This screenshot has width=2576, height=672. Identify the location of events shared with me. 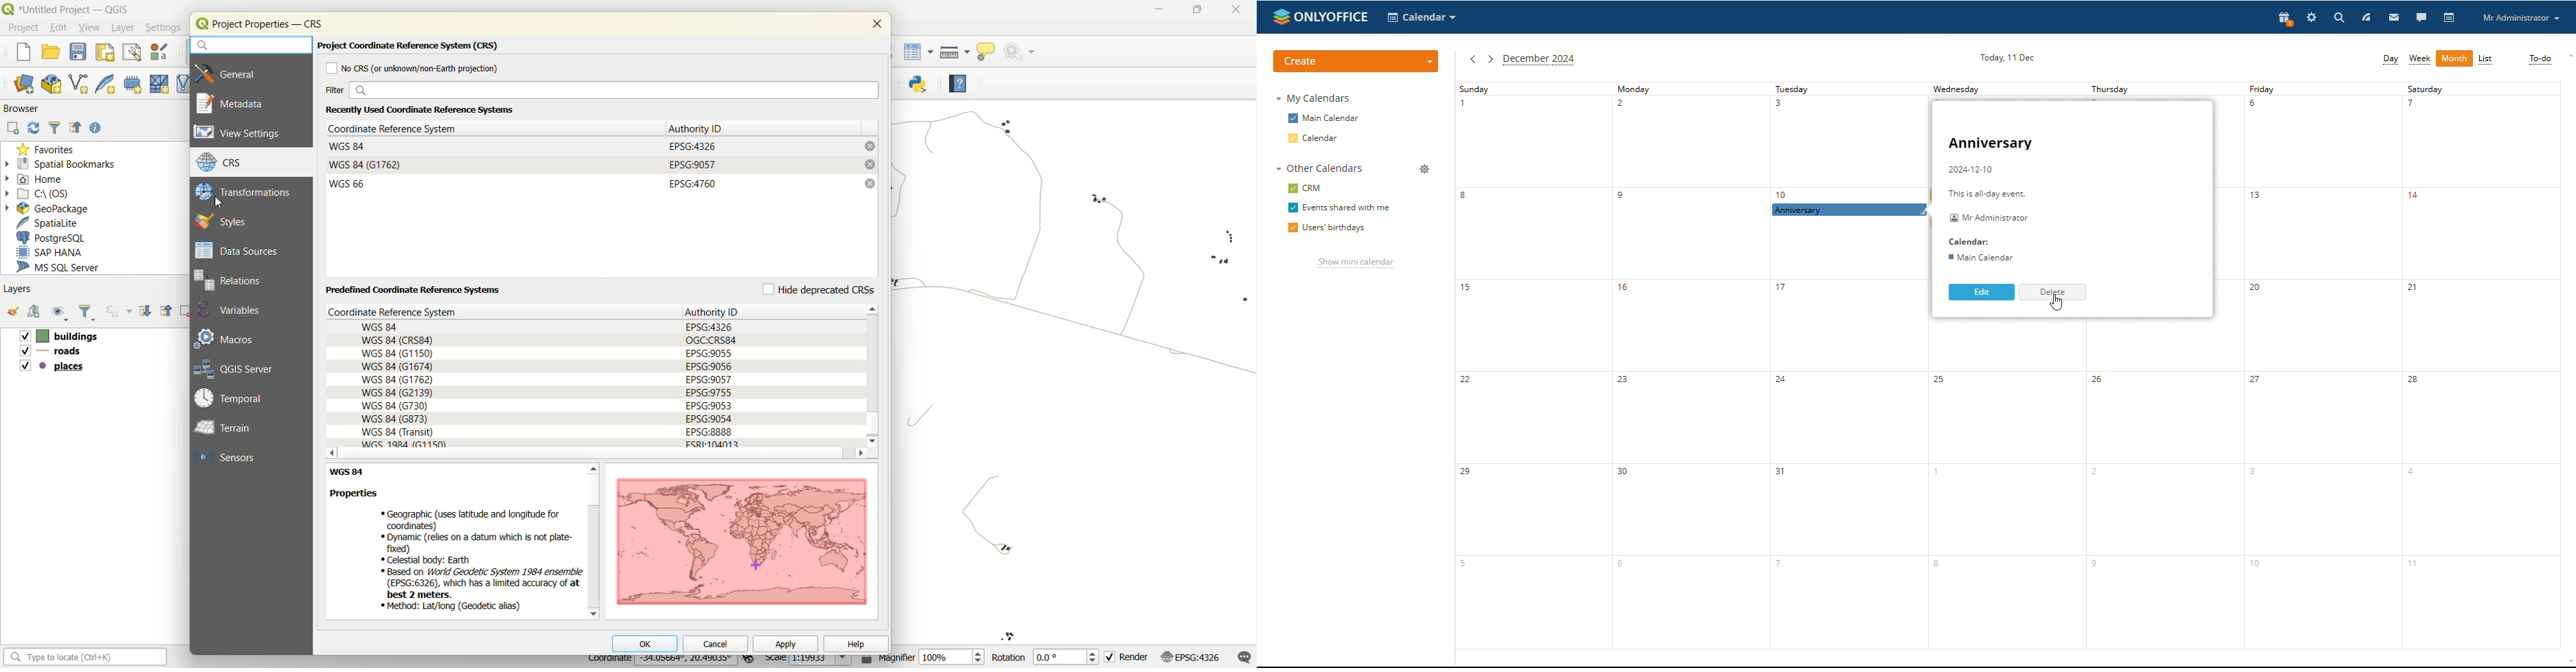
(1341, 208).